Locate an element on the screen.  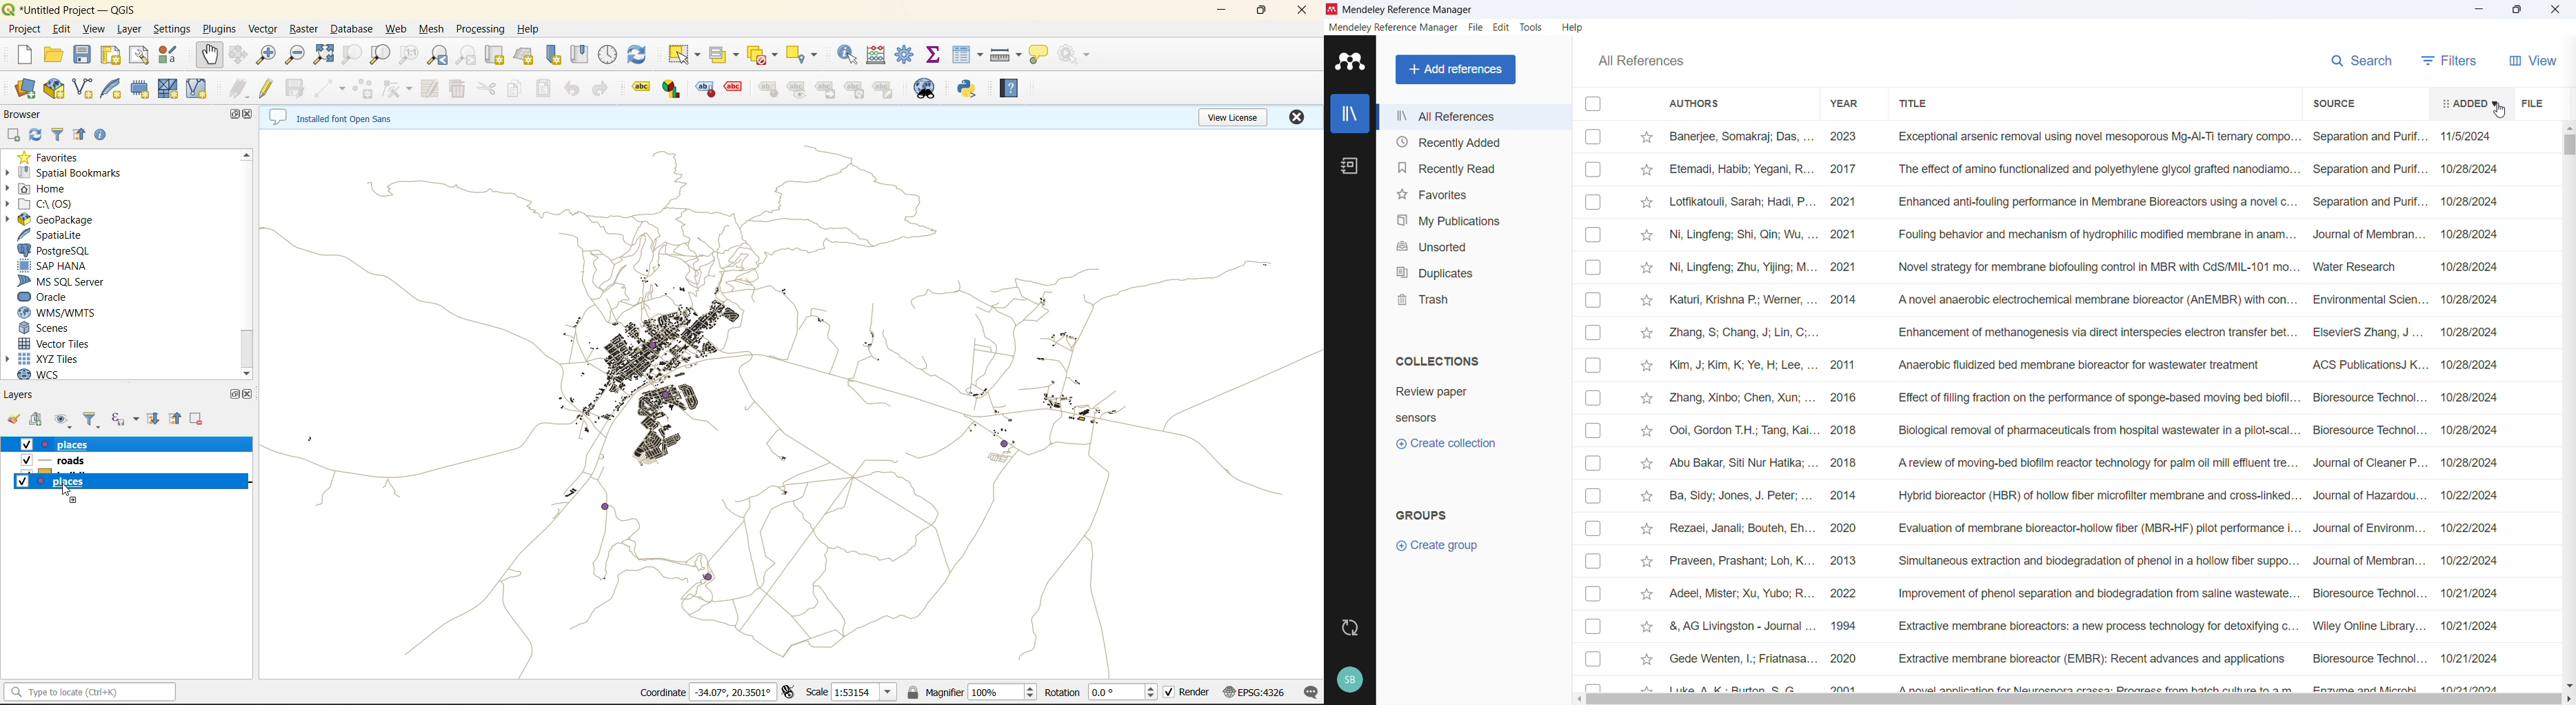
Groups  is located at coordinates (1420, 515).